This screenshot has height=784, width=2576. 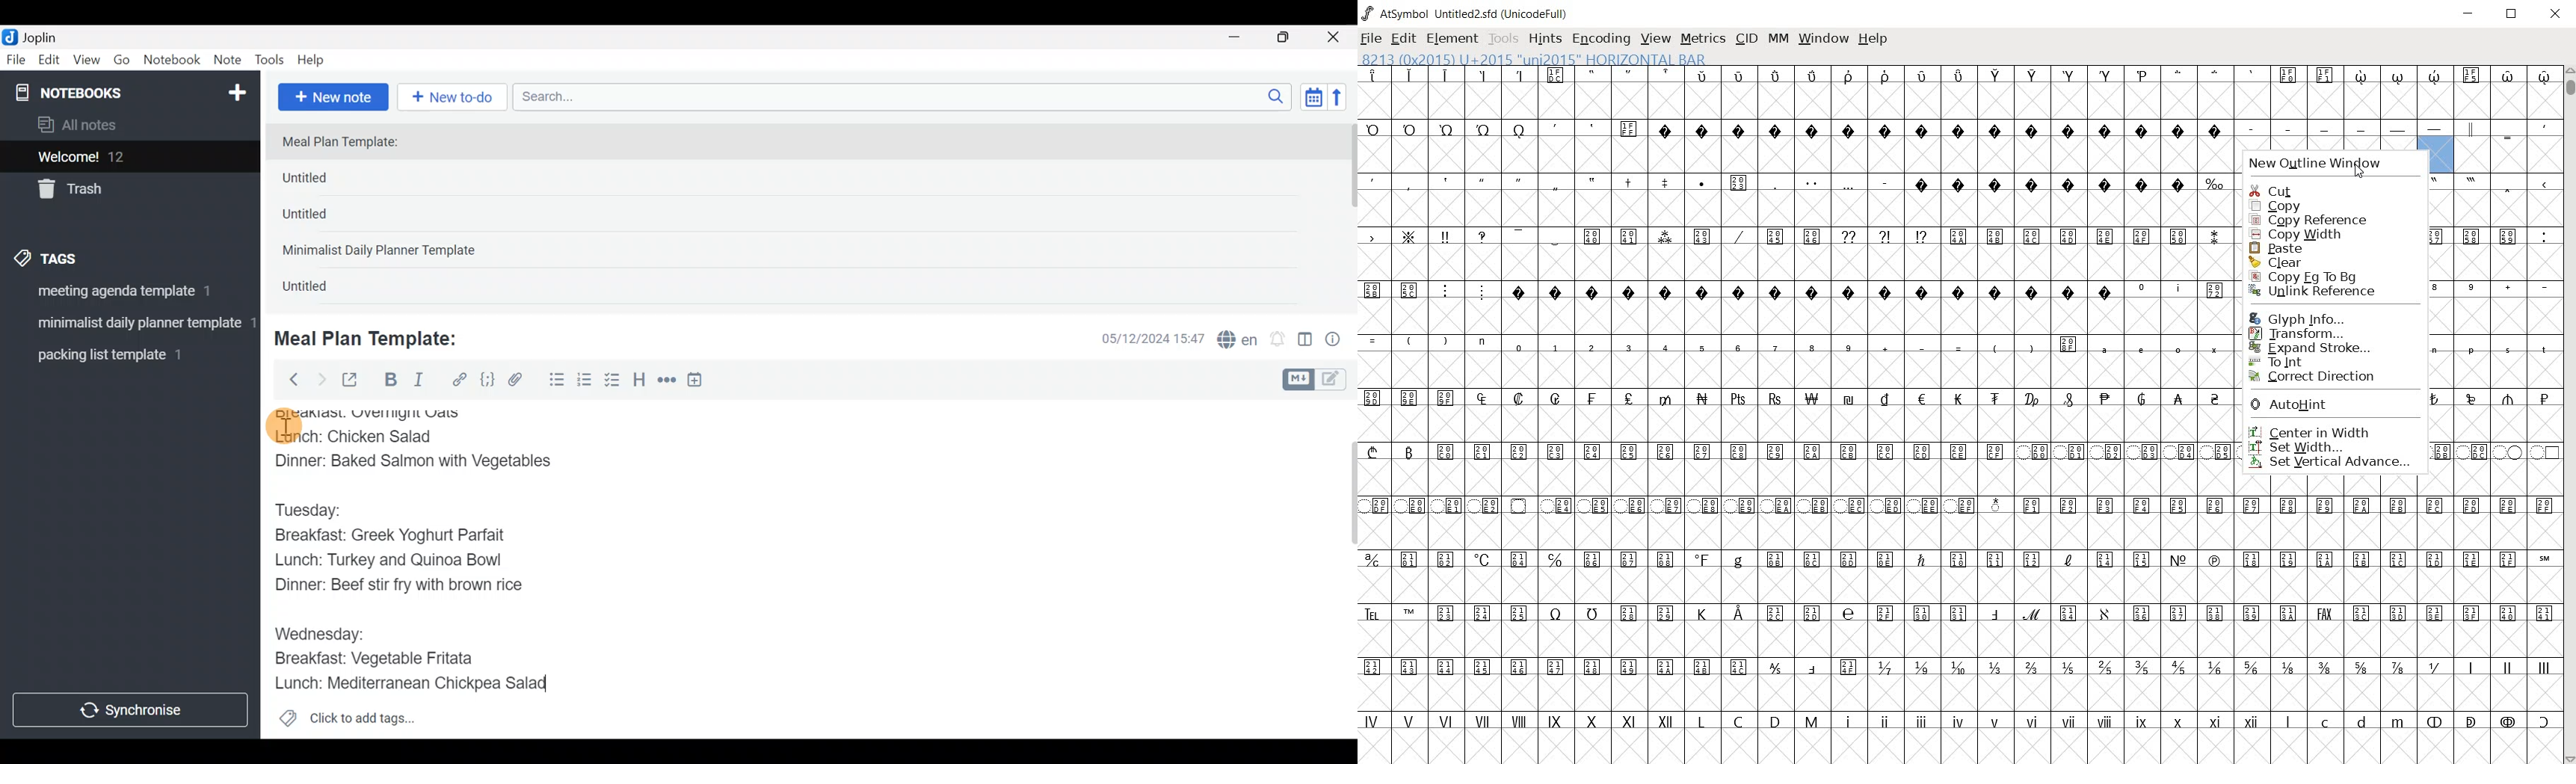 What do you see at coordinates (2313, 207) in the screenshot?
I see `copy` at bounding box center [2313, 207].